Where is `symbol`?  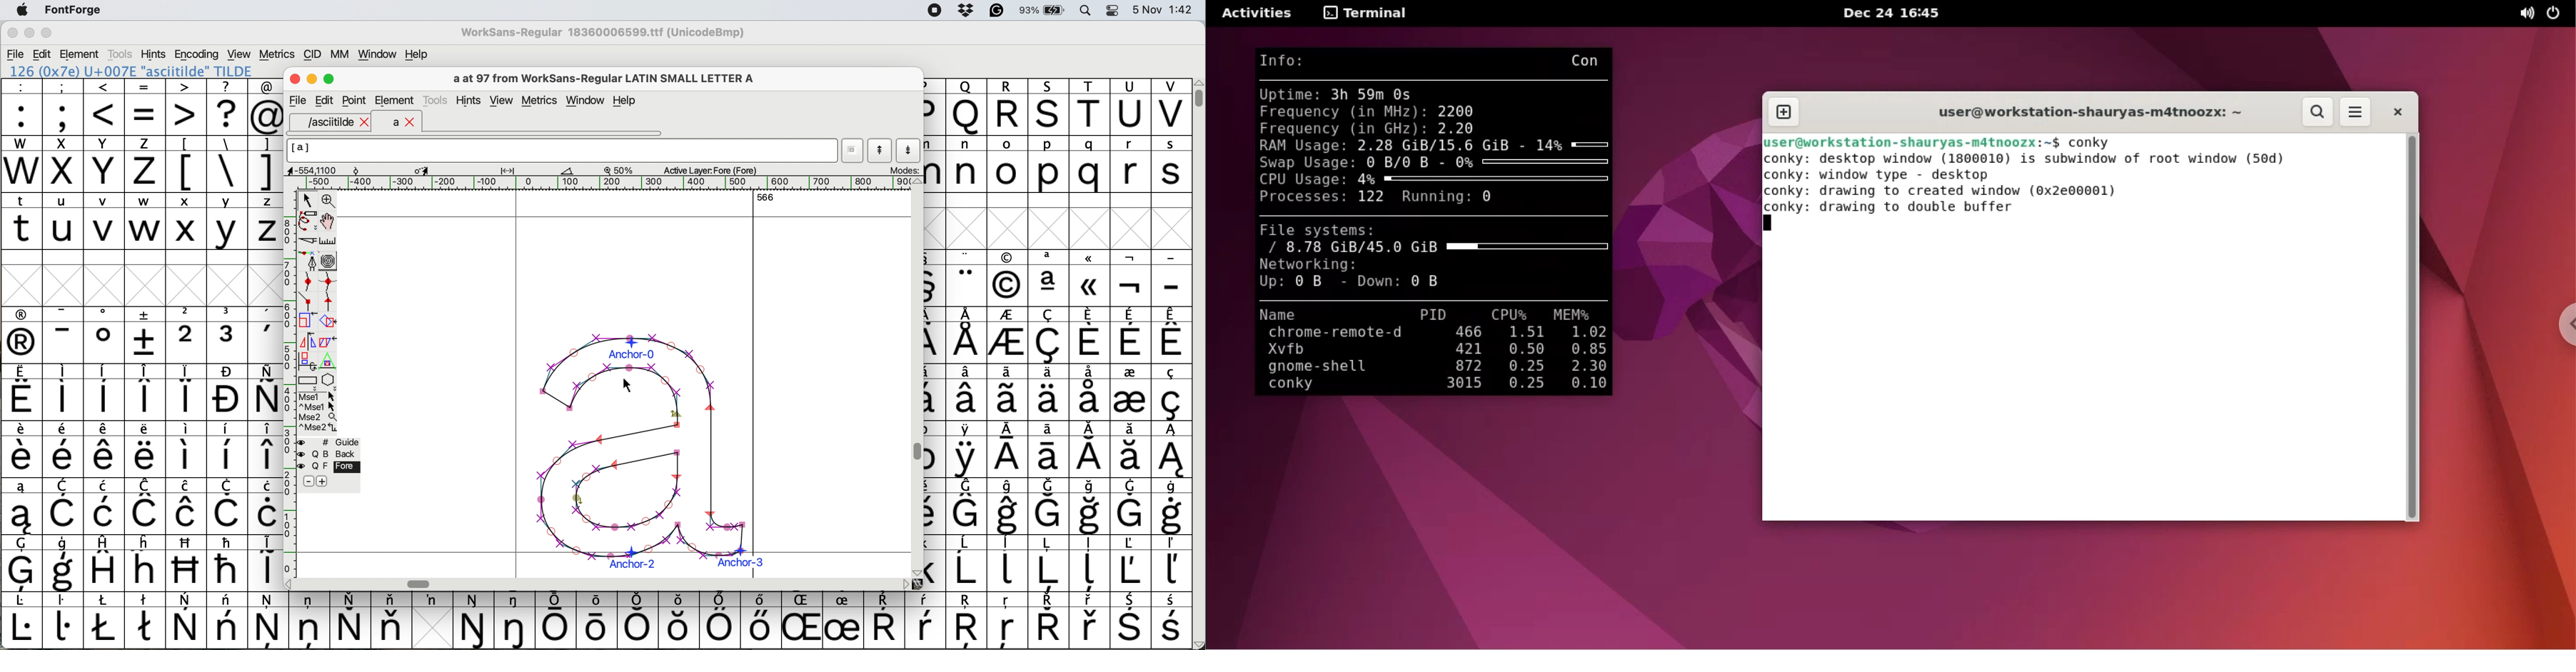
symbol is located at coordinates (228, 393).